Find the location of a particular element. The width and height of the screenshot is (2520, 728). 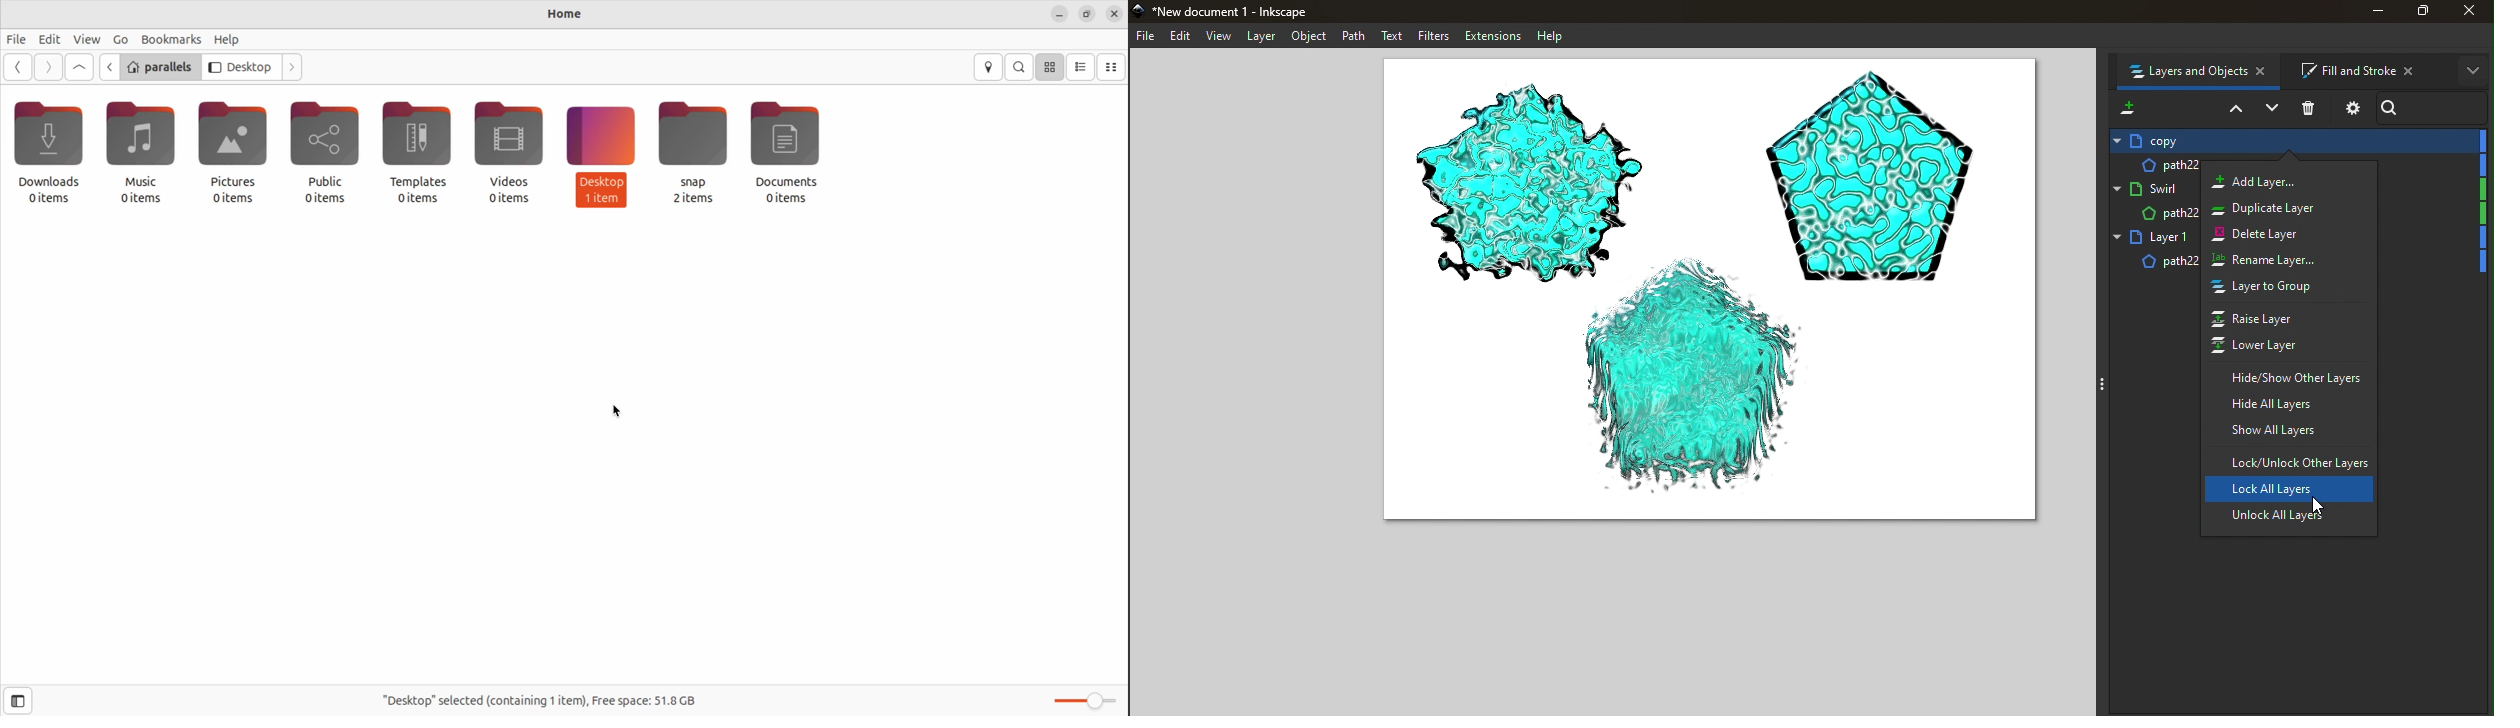

Help is located at coordinates (1554, 36).